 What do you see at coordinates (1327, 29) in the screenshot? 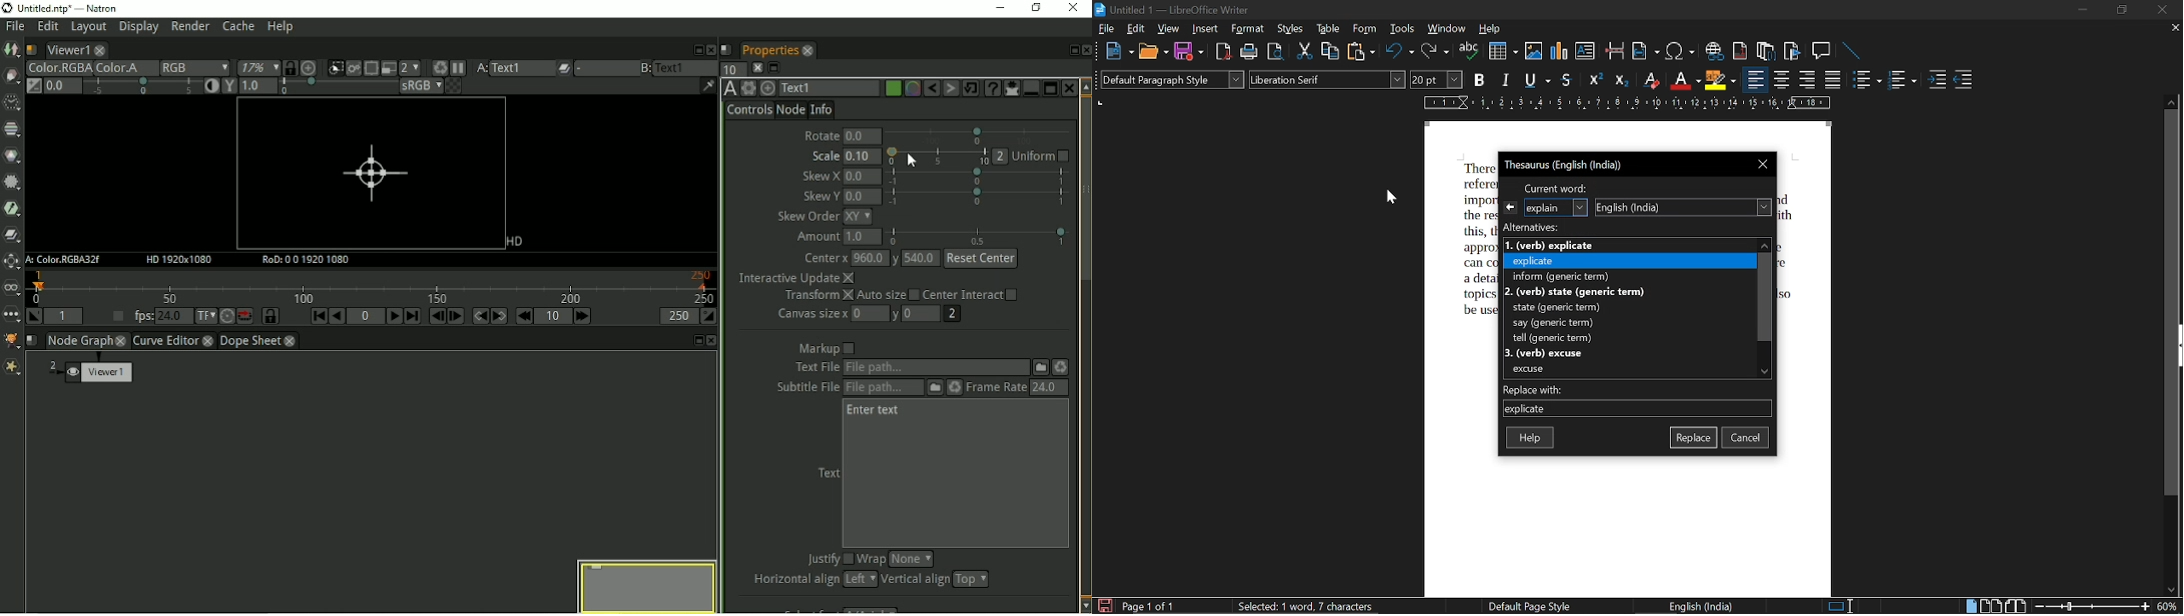
I see `table` at bounding box center [1327, 29].